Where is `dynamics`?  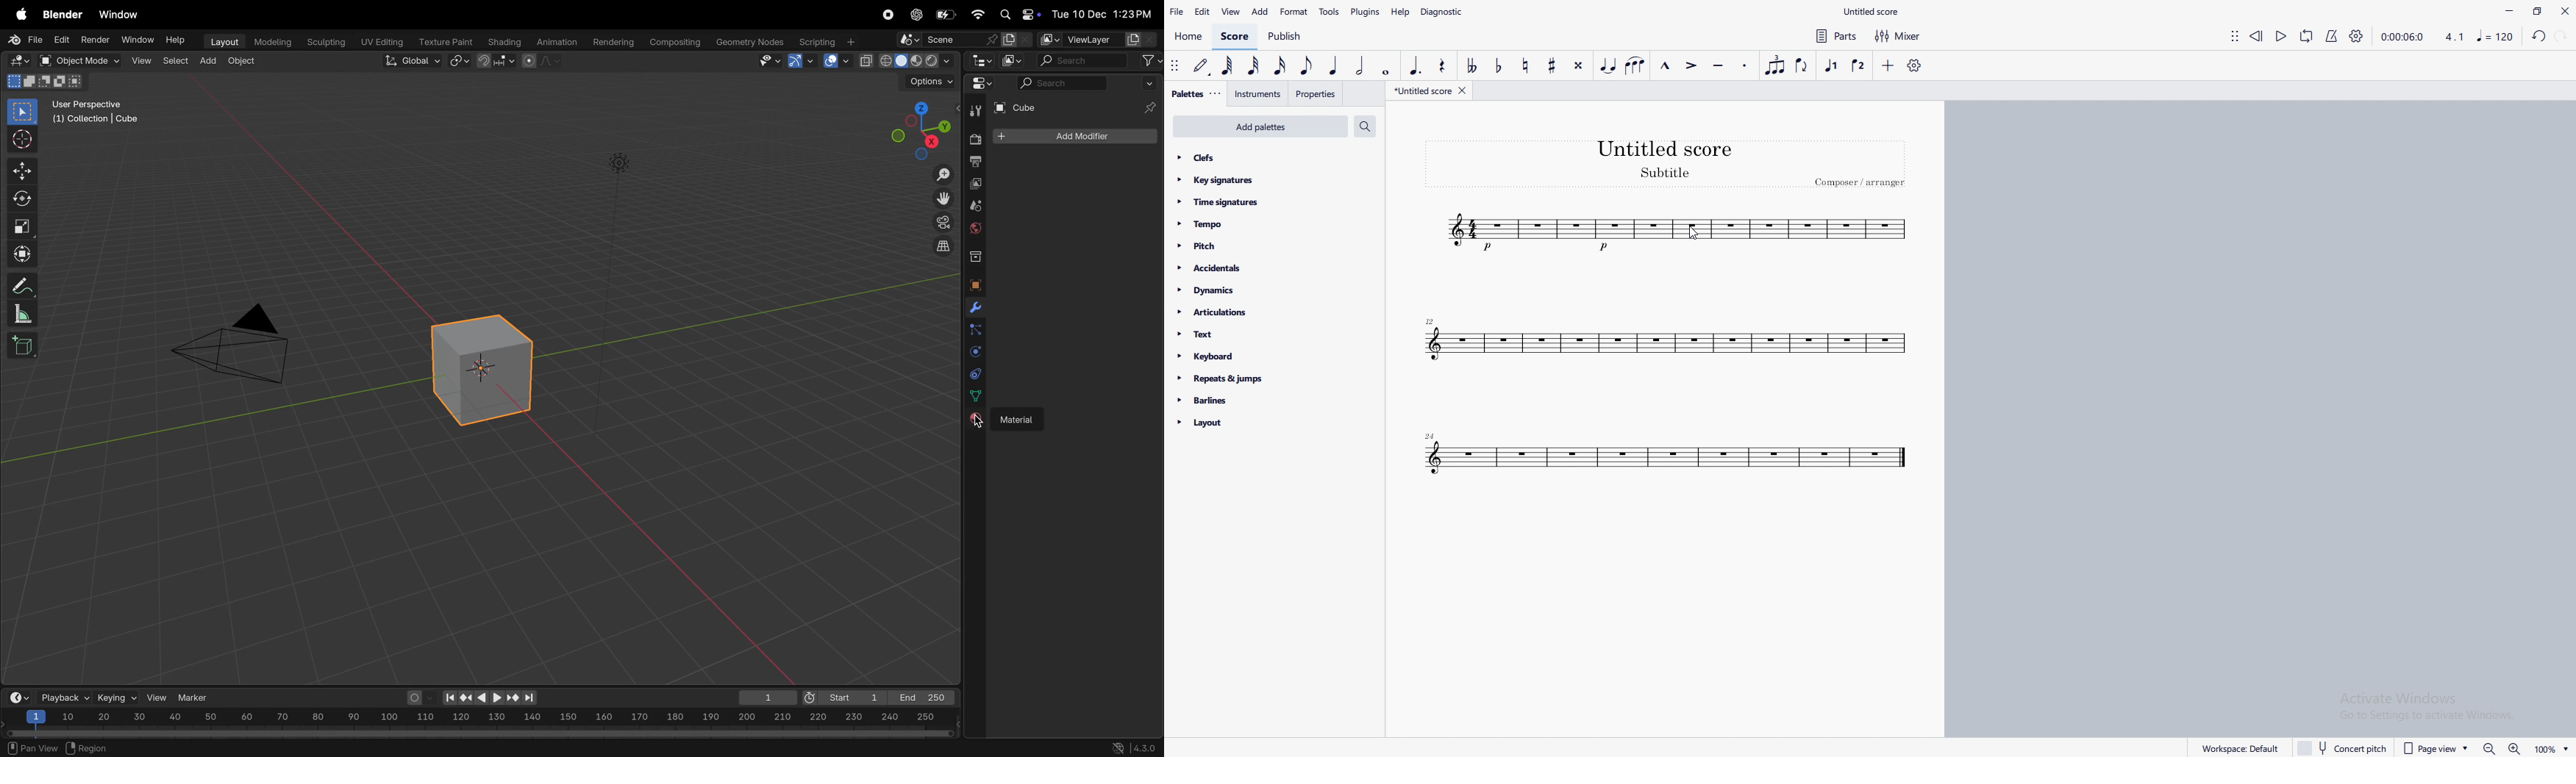
dynamics is located at coordinates (1259, 290).